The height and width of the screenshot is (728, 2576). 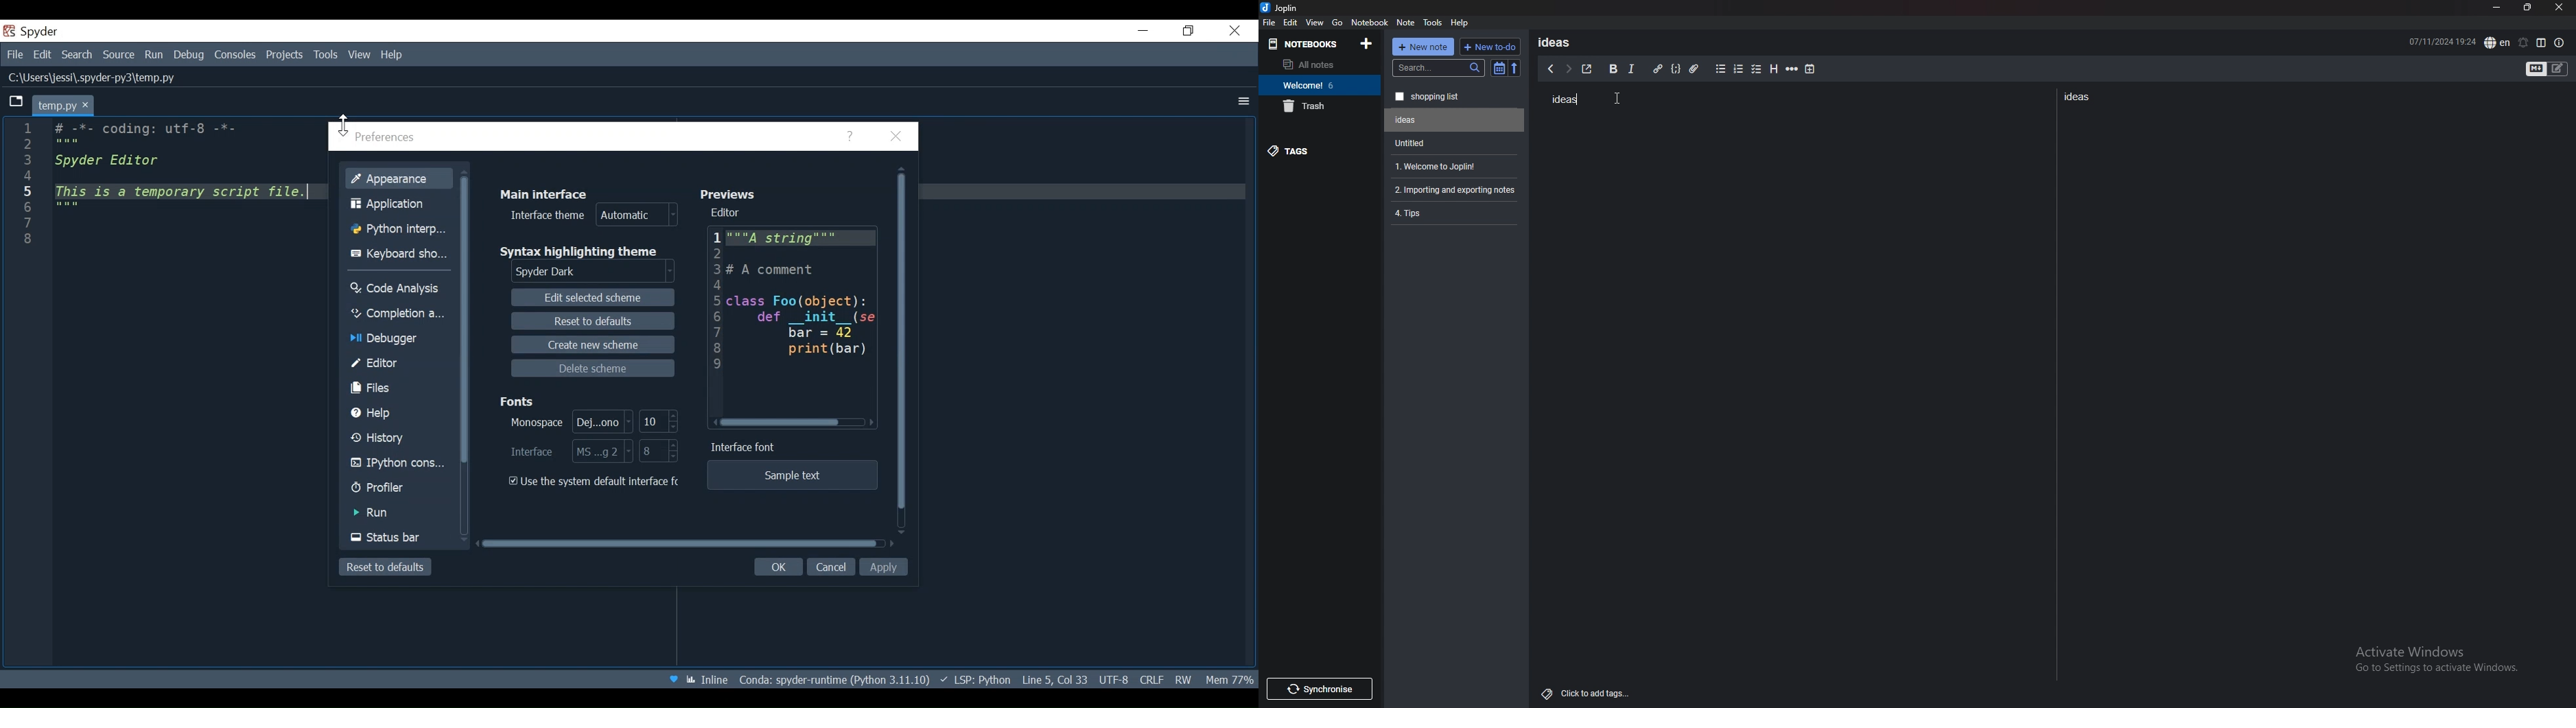 What do you see at coordinates (1151, 679) in the screenshot?
I see `FILE EQL Status` at bounding box center [1151, 679].